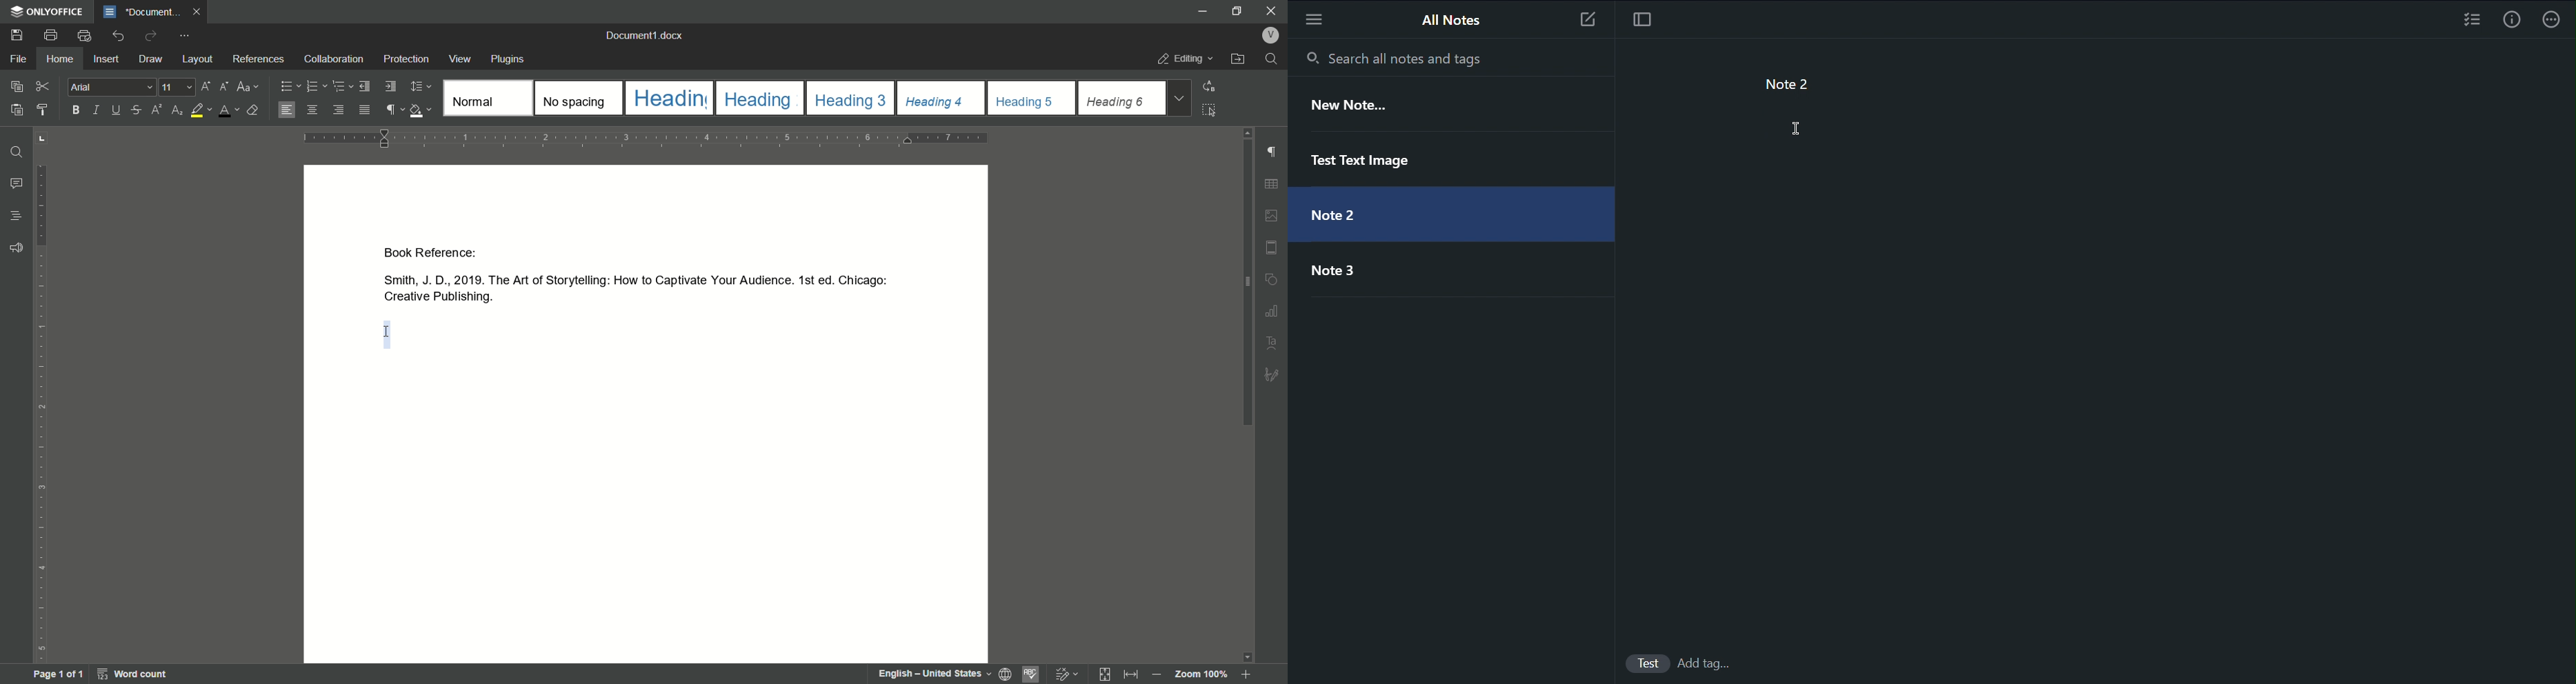 The width and height of the screenshot is (2576, 700). What do you see at coordinates (185, 36) in the screenshot?
I see `more` at bounding box center [185, 36].